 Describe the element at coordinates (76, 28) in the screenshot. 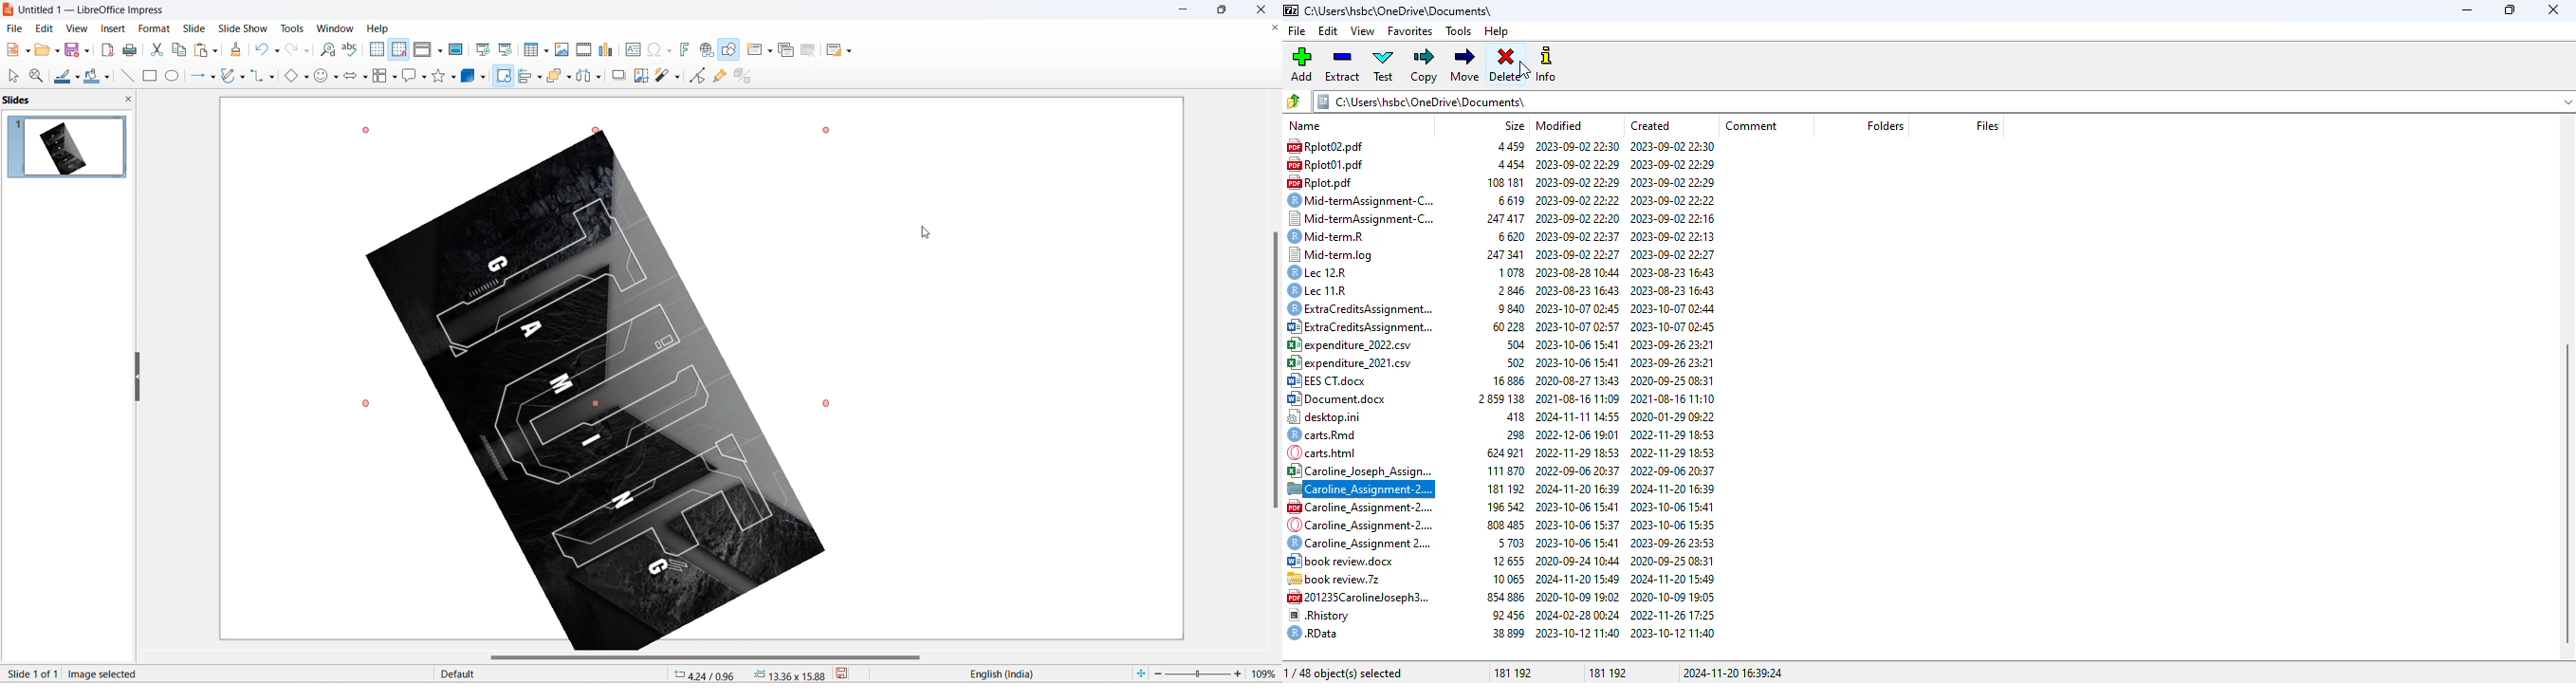

I see `view` at that location.